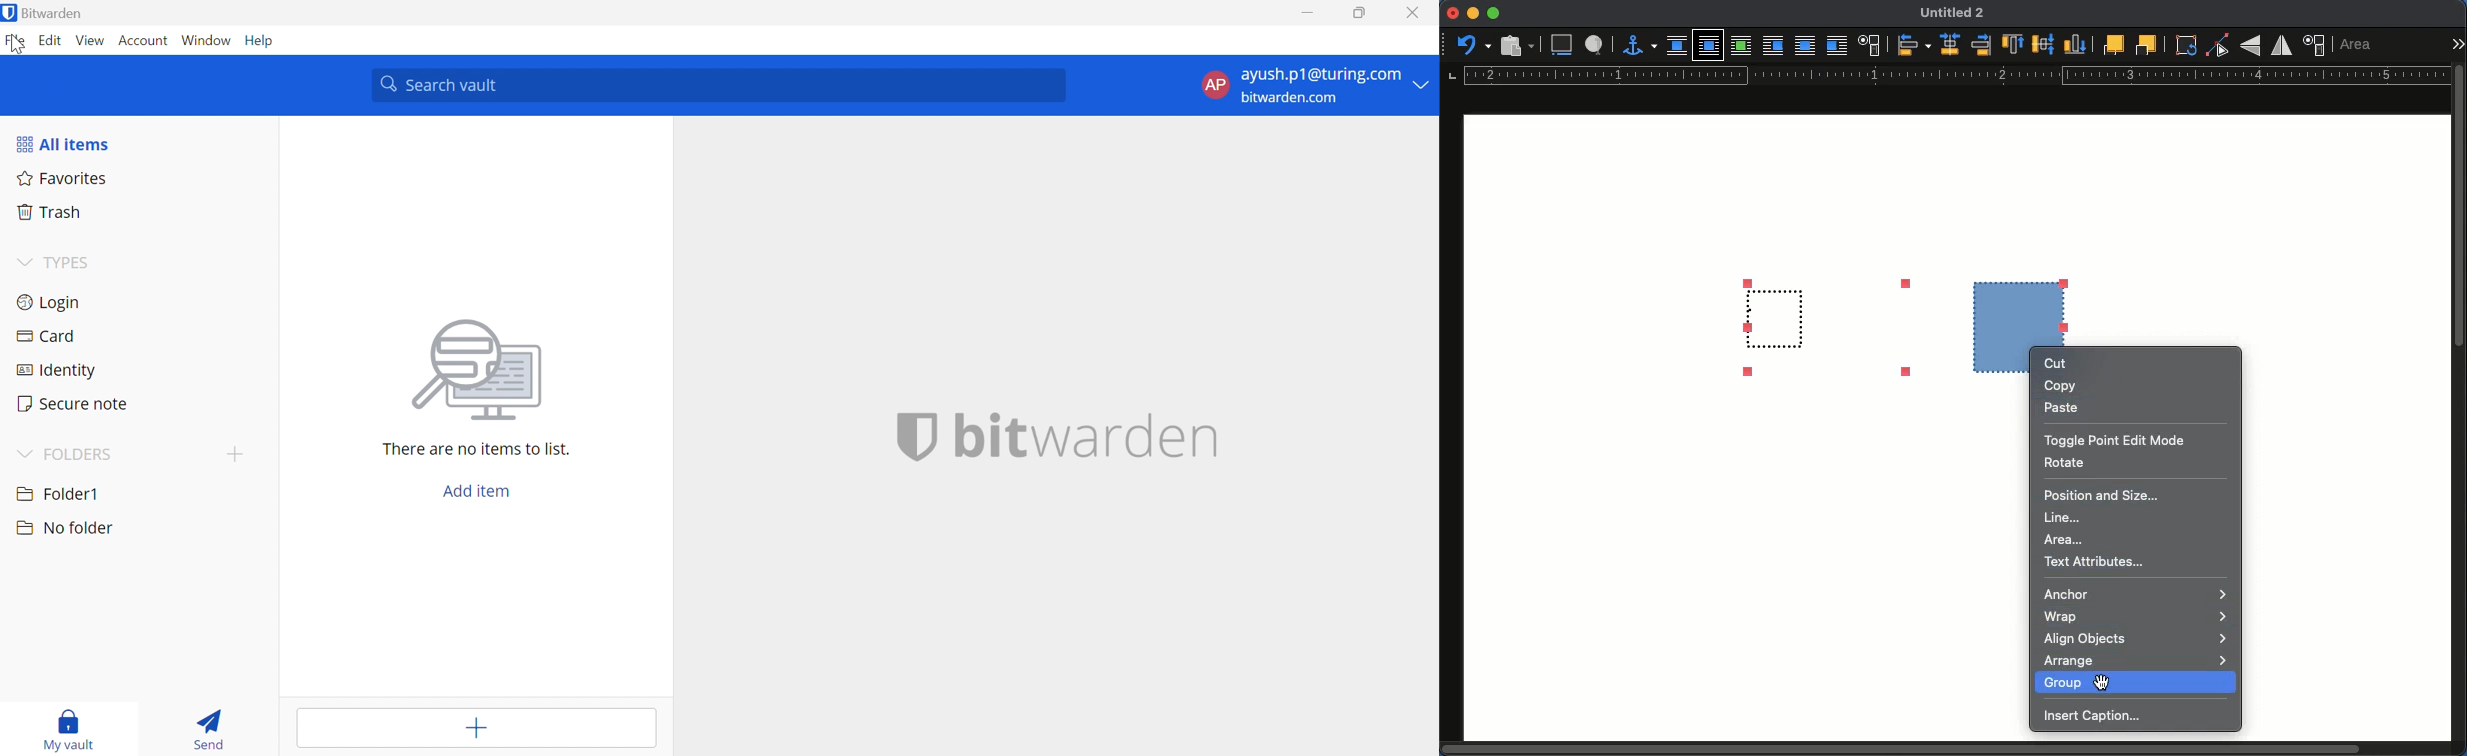  I want to click on copy, so click(2062, 386).